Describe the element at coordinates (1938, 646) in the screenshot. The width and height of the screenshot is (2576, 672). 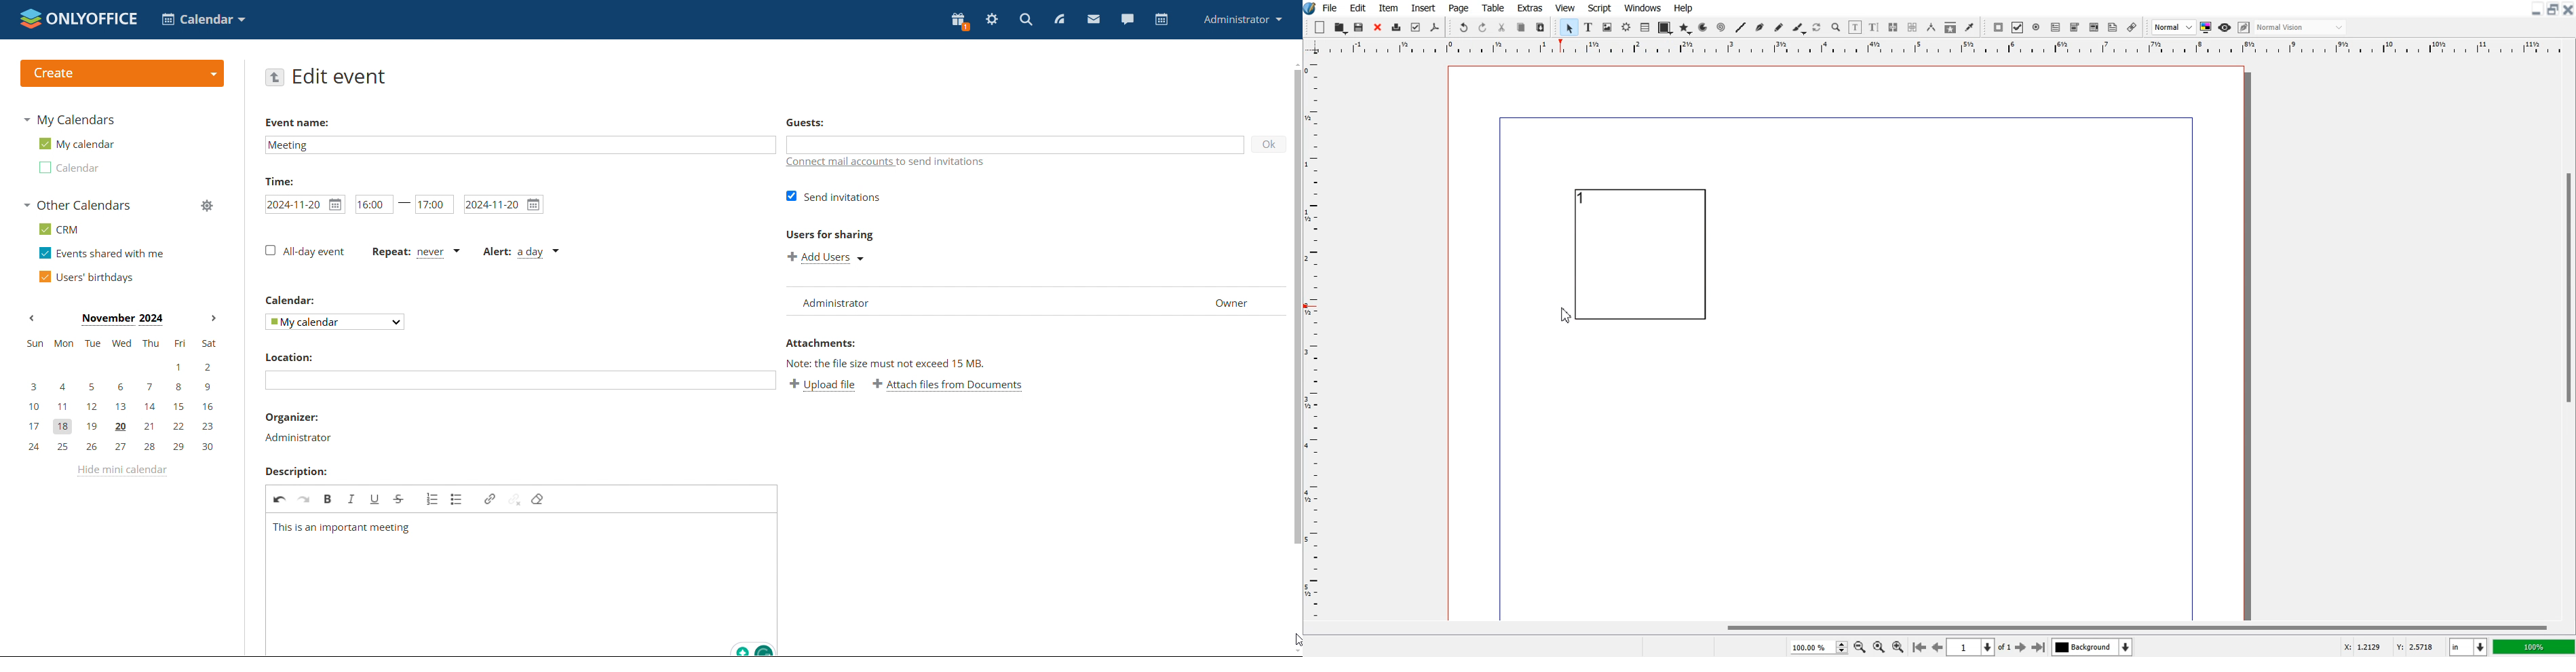
I see `Go to previous Page` at that location.